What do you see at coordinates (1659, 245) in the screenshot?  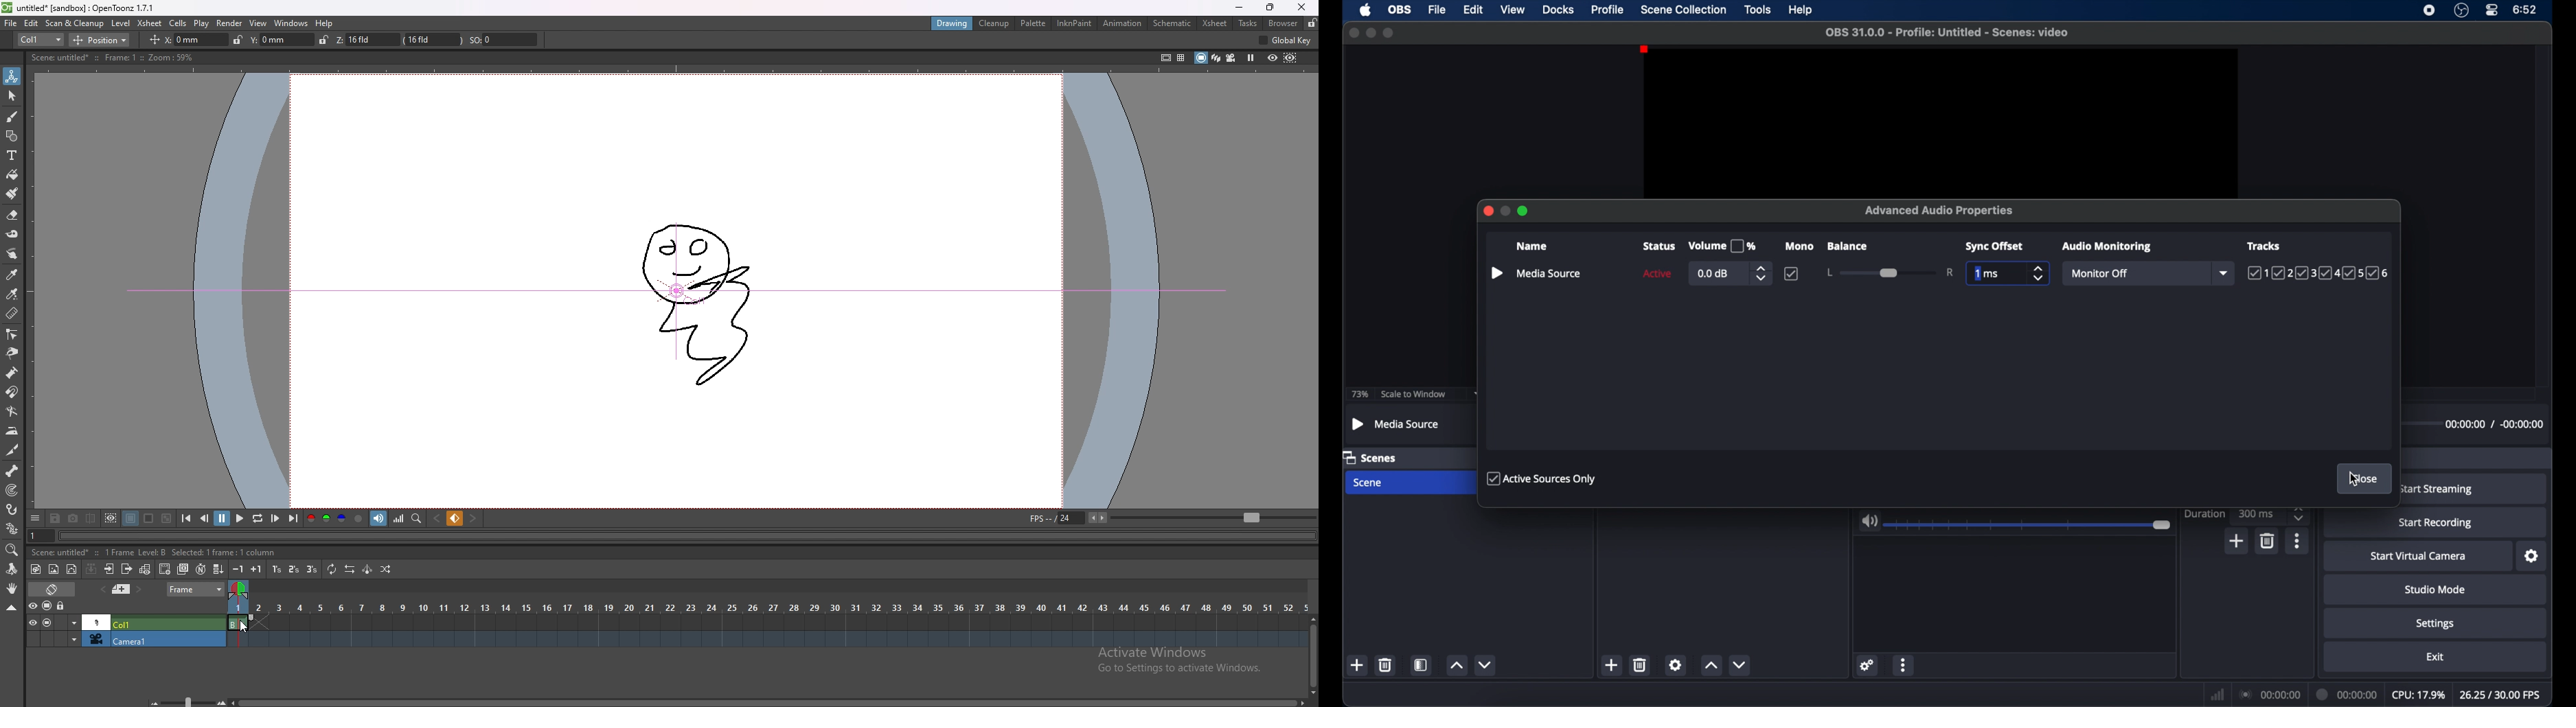 I see `status` at bounding box center [1659, 245].